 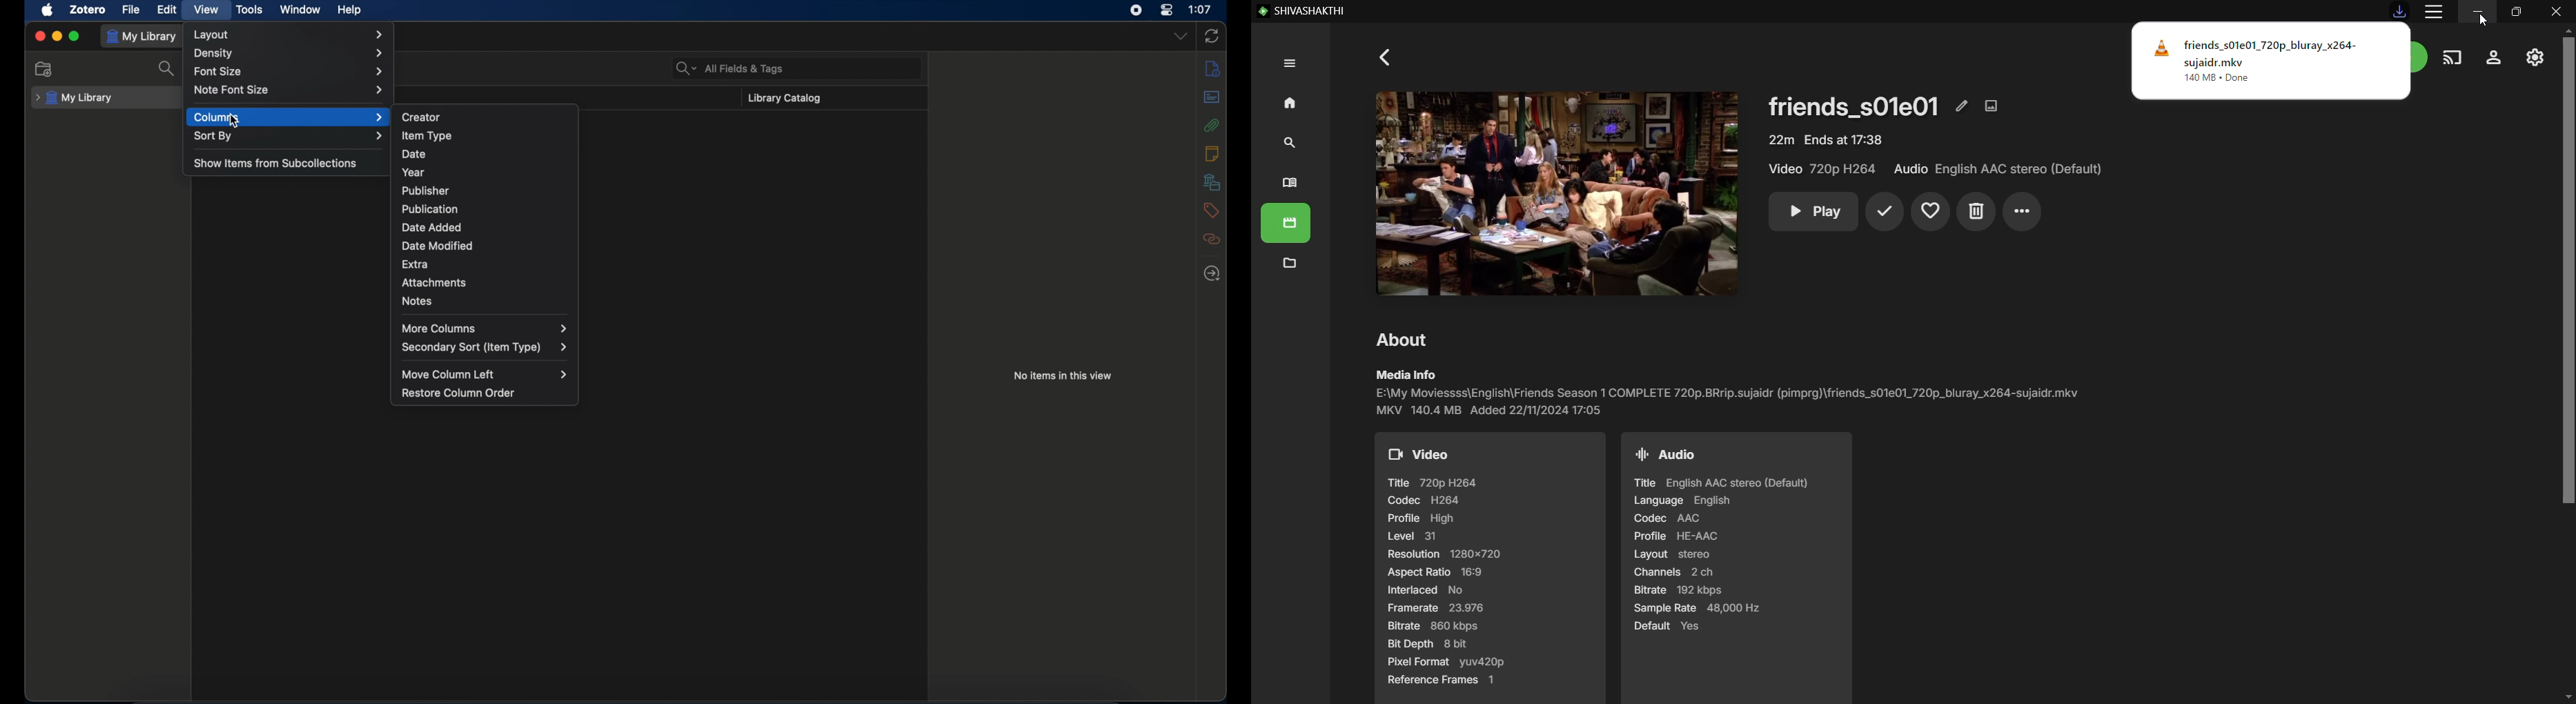 What do you see at coordinates (250, 10) in the screenshot?
I see `tools` at bounding box center [250, 10].